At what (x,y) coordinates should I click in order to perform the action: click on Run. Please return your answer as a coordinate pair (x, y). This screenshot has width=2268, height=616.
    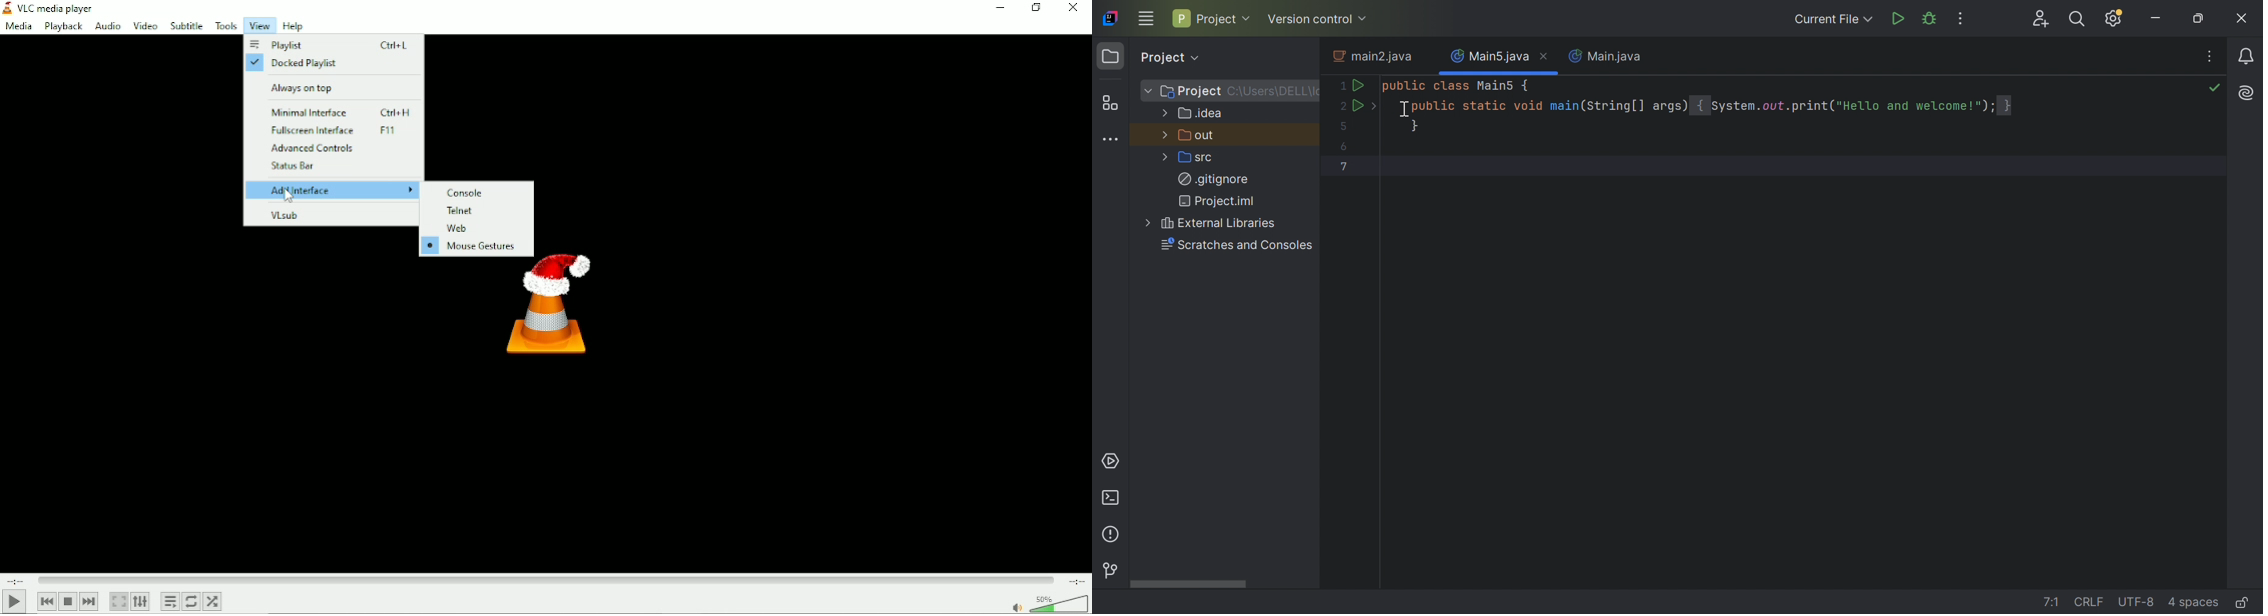
    Looking at the image, I should click on (1898, 19).